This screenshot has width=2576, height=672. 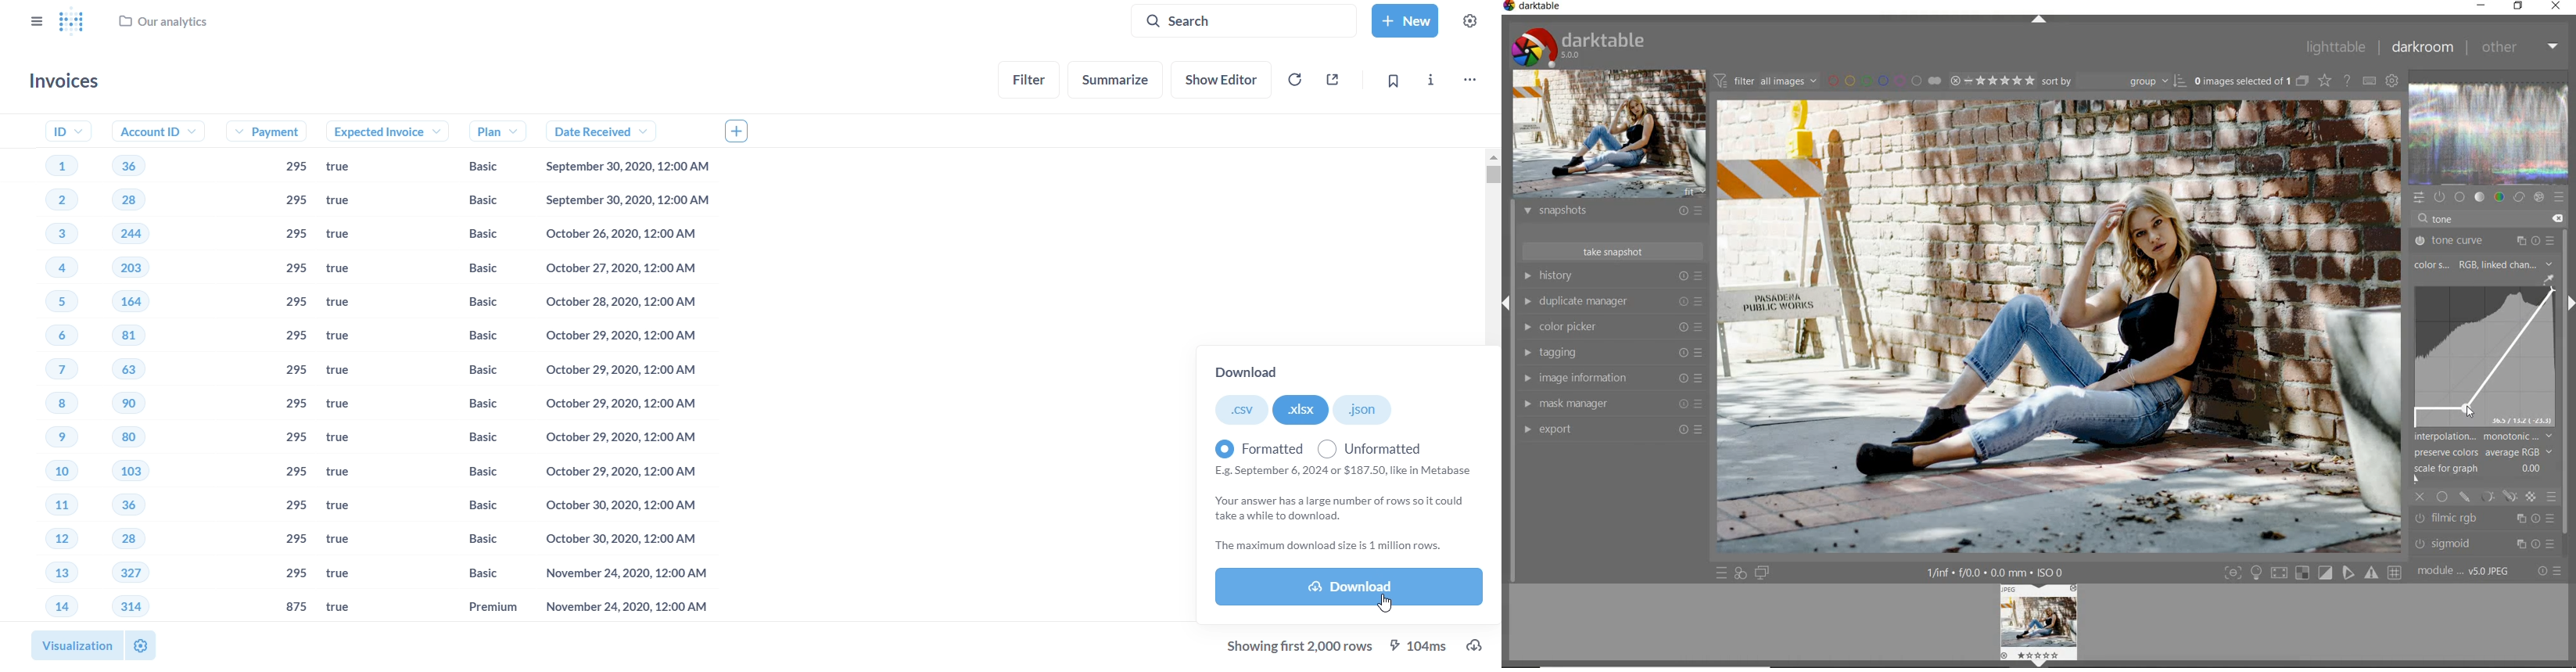 What do you see at coordinates (1364, 410) in the screenshot?
I see `.json` at bounding box center [1364, 410].